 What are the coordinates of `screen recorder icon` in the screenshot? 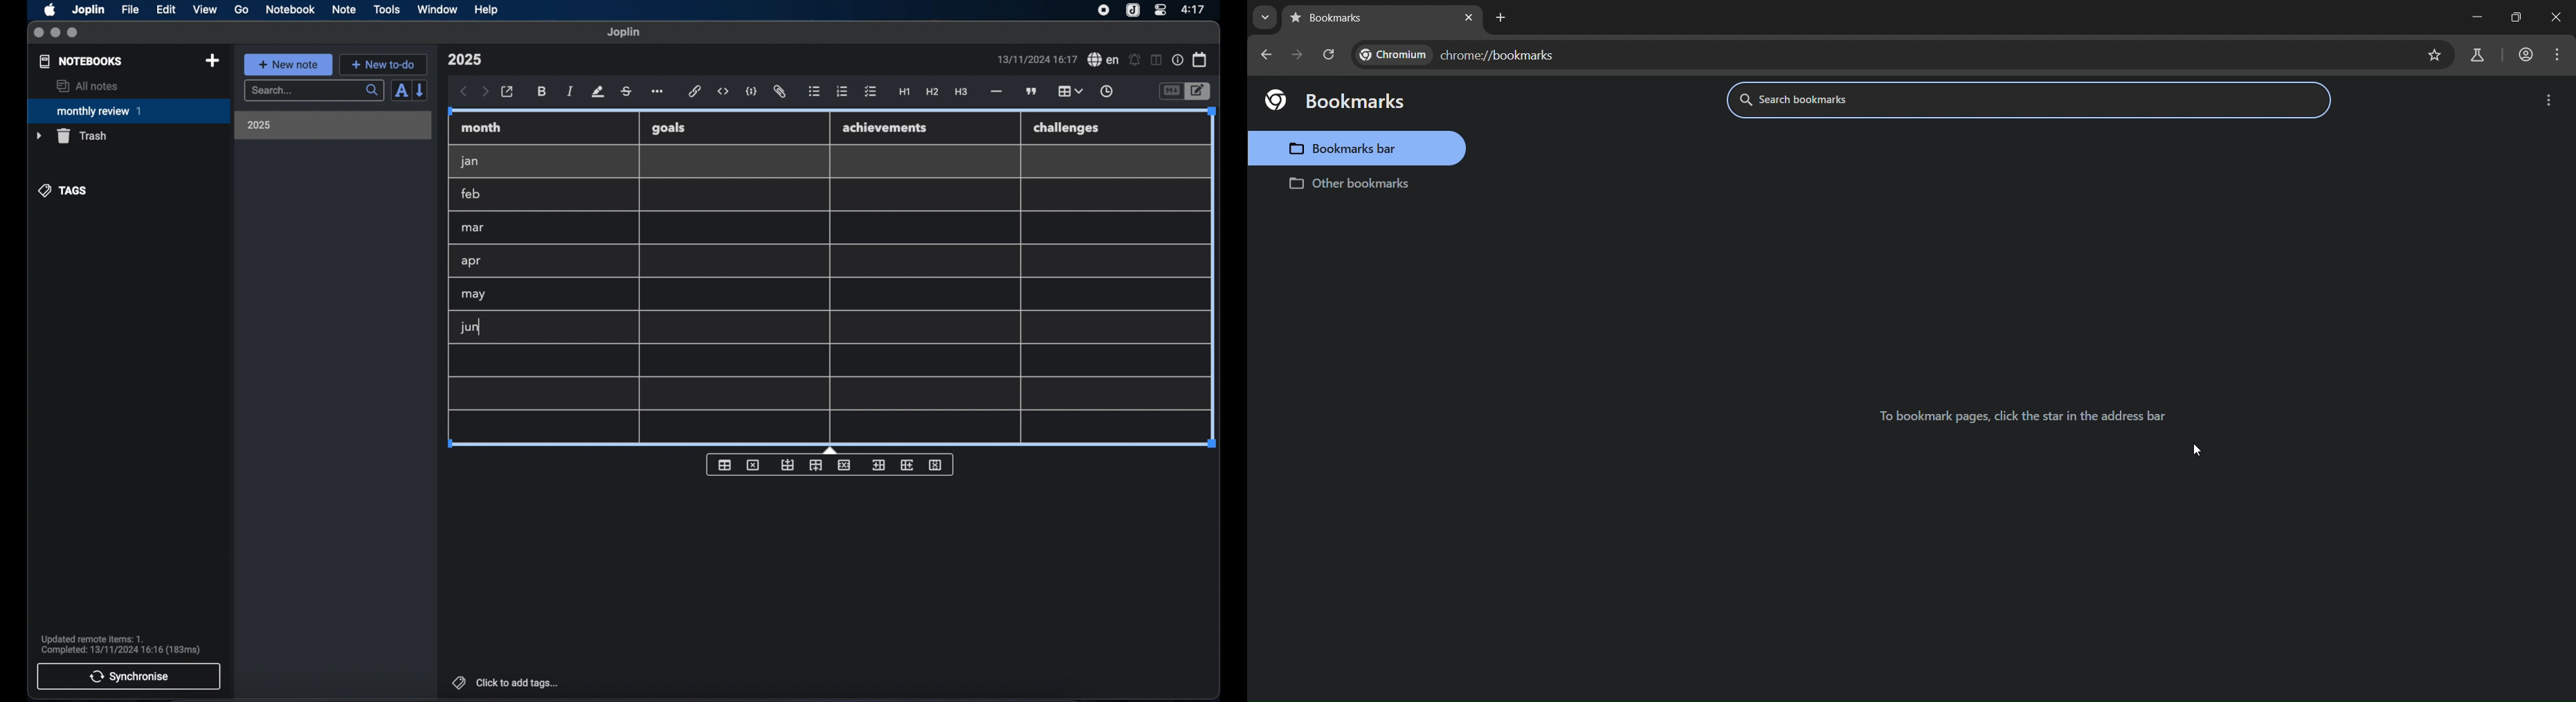 It's located at (1104, 10).